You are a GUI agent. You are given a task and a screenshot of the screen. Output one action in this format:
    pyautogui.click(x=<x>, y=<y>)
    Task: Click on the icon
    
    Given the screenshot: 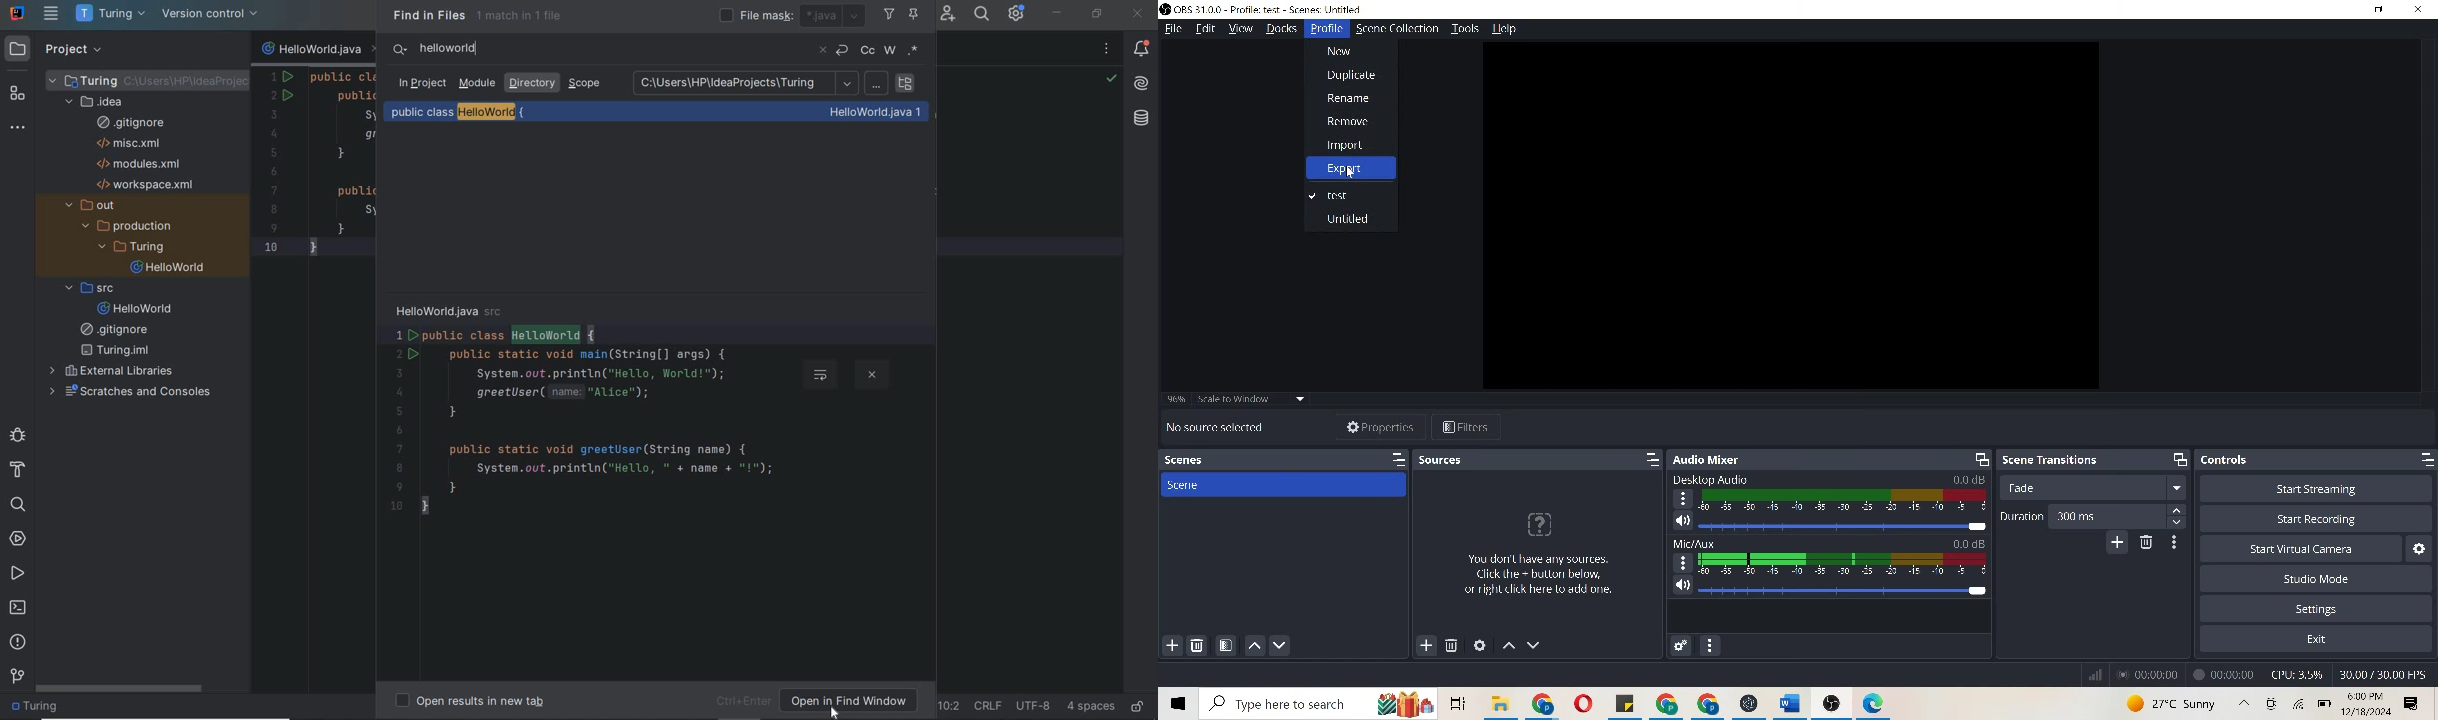 What is the action you would take?
    pyautogui.click(x=2272, y=702)
    